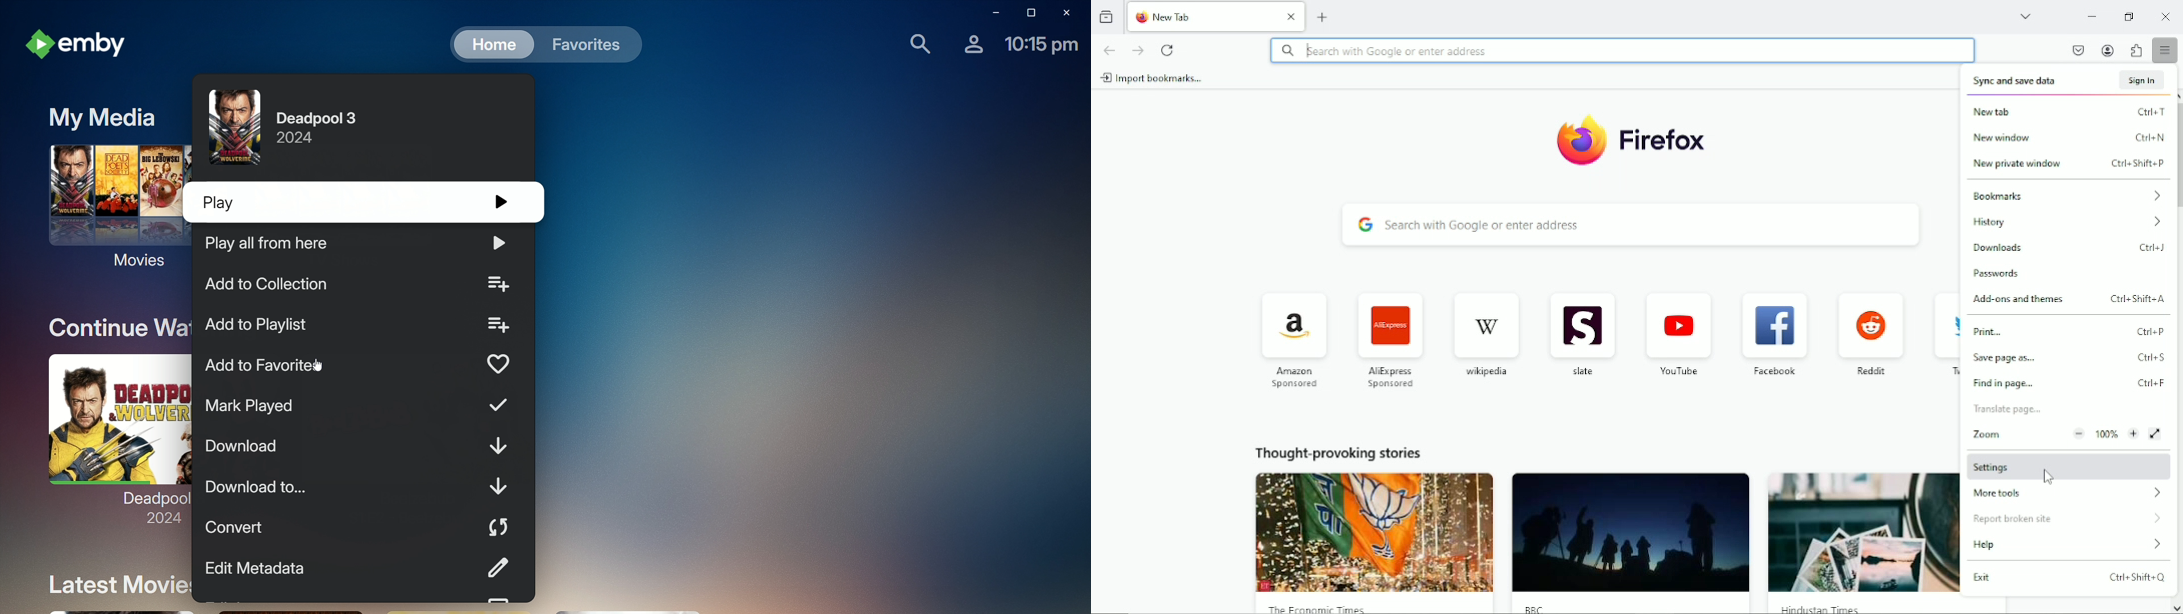 This screenshot has width=2184, height=616. I want to click on Reload current page, so click(1169, 50).